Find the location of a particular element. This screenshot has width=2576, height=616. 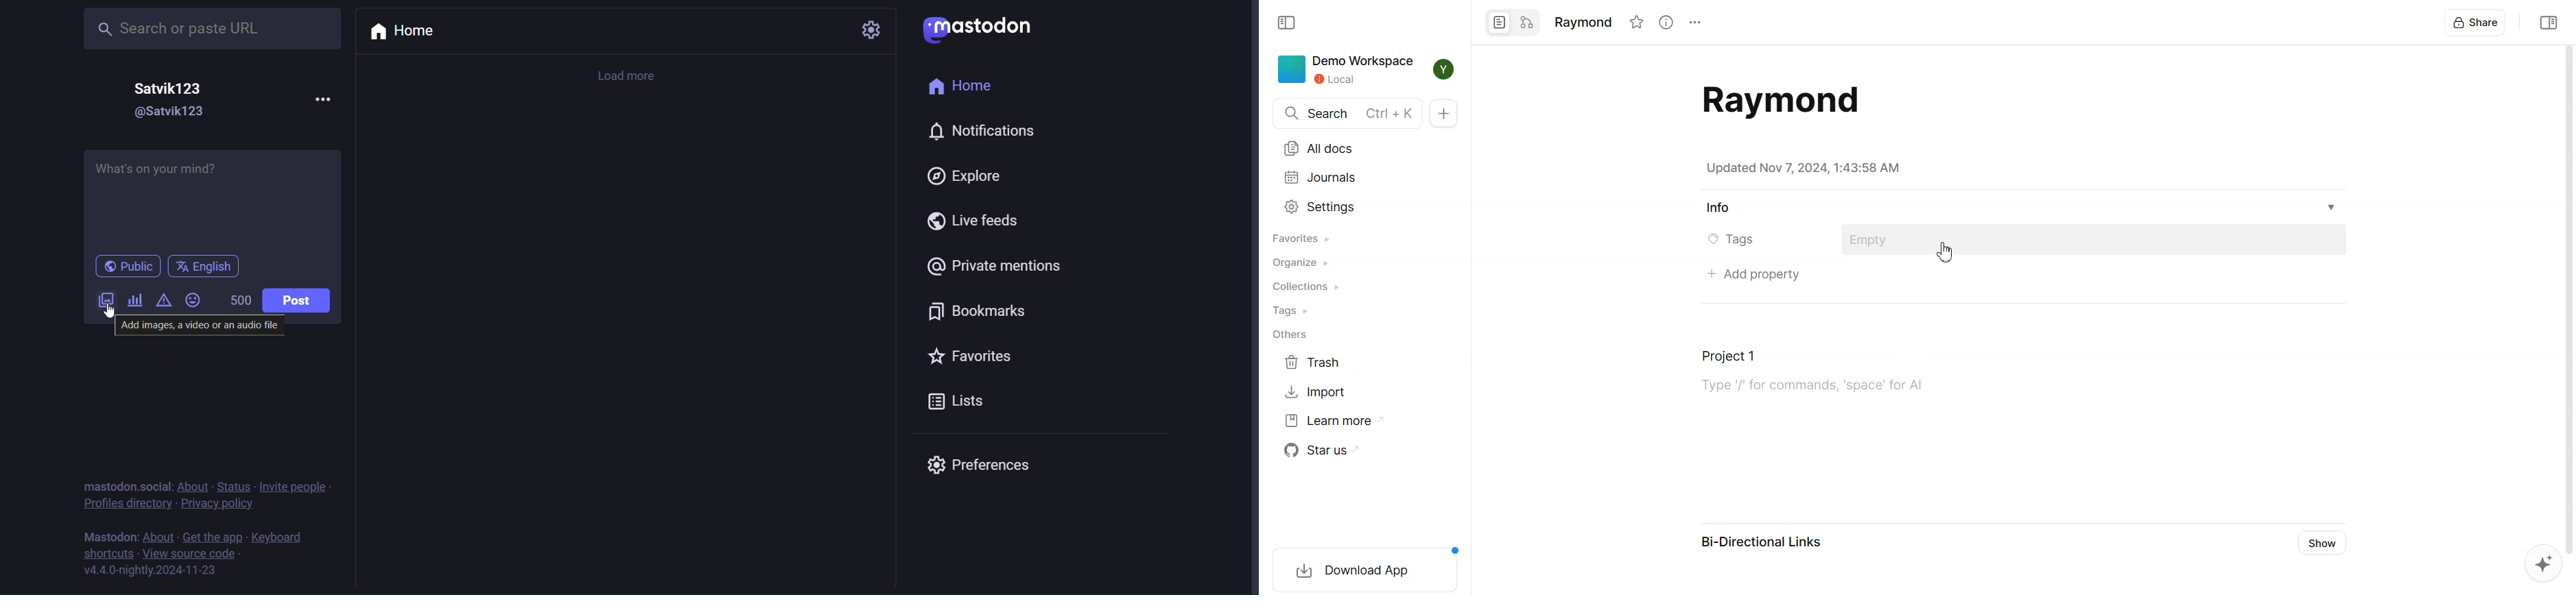

Search or paste URL is located at coordinates (211, 28).